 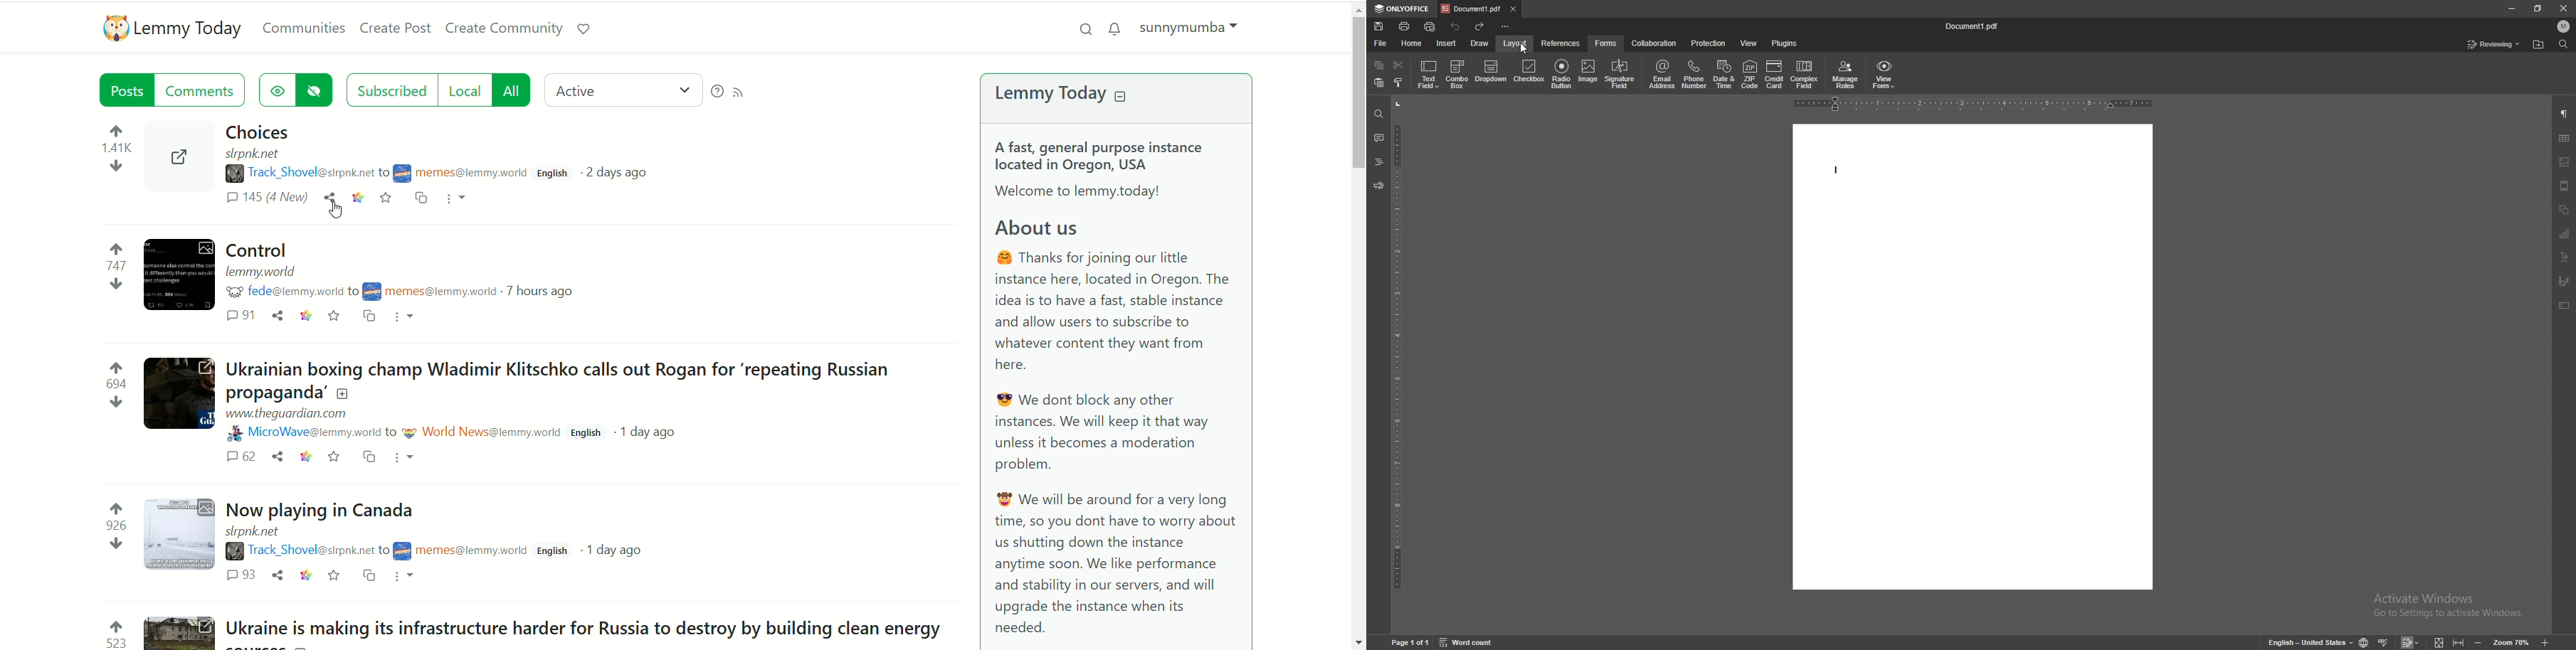 I want to click on change text language, so click(x=2311, y=642).